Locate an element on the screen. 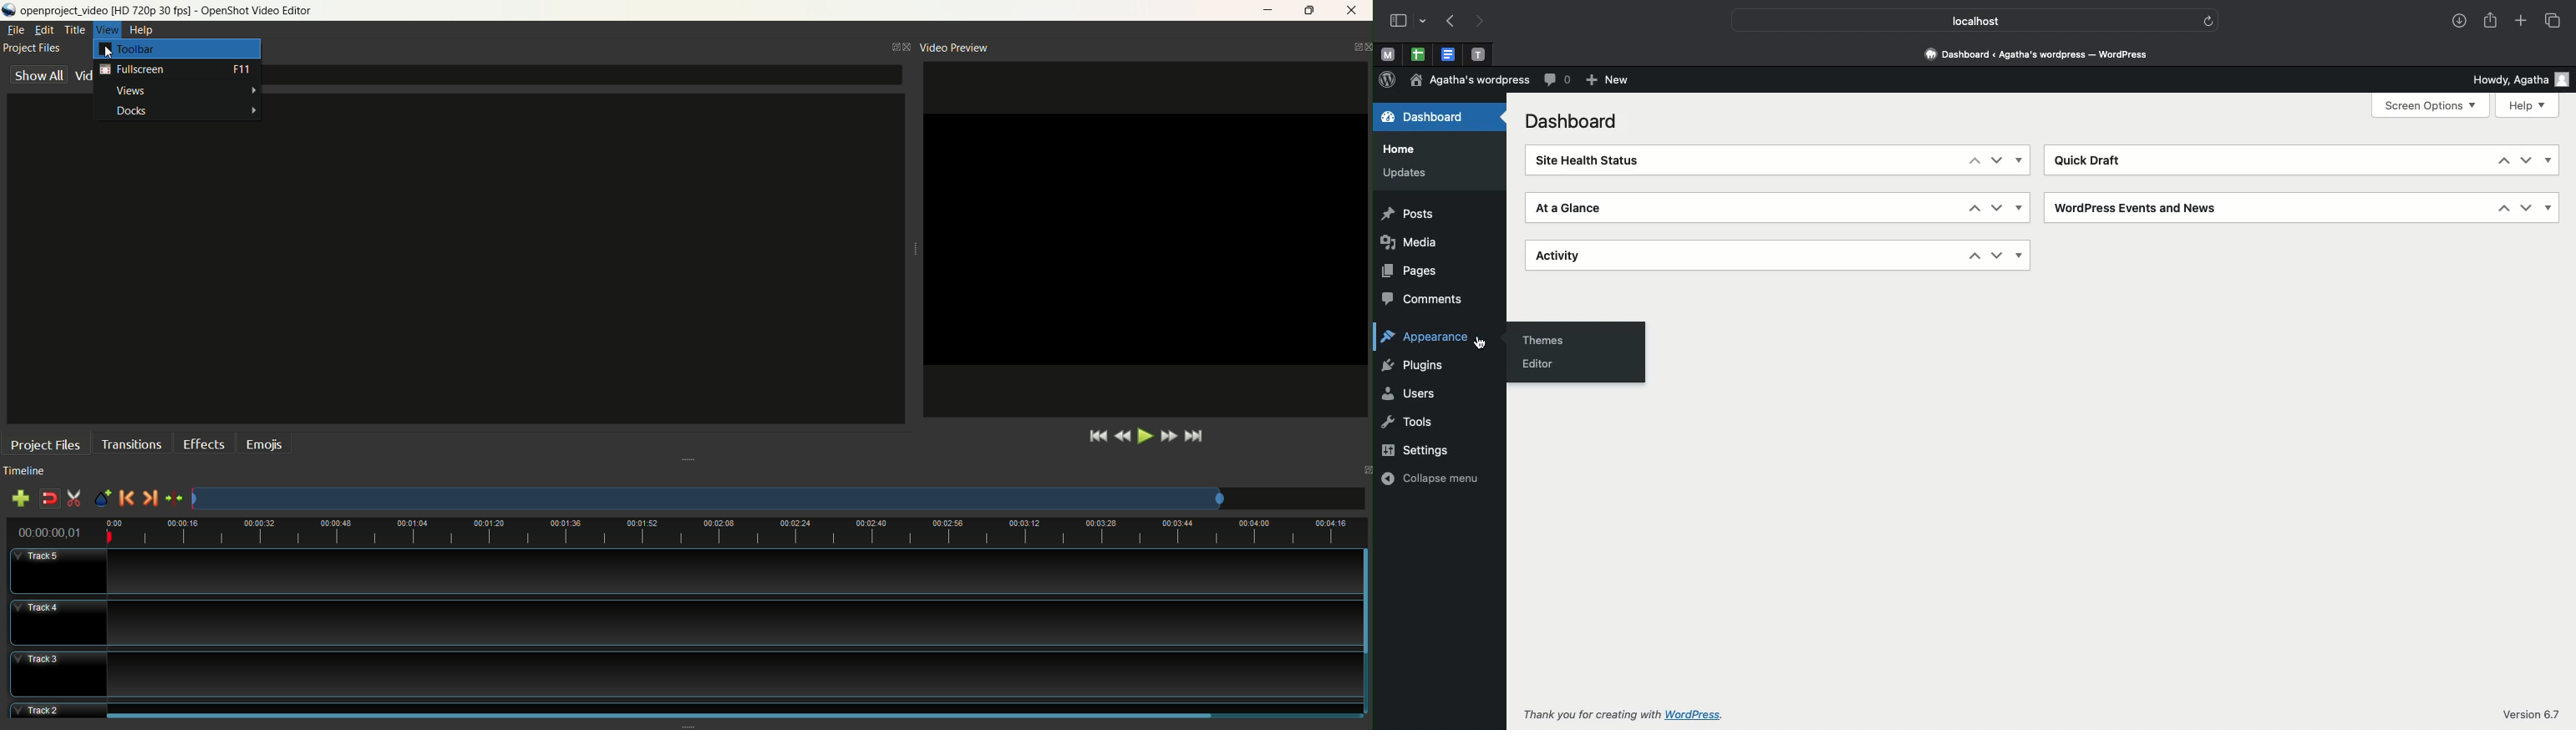 This screenshot has height=756, width=2576. Screen options is located at coordinates (2431, 106).